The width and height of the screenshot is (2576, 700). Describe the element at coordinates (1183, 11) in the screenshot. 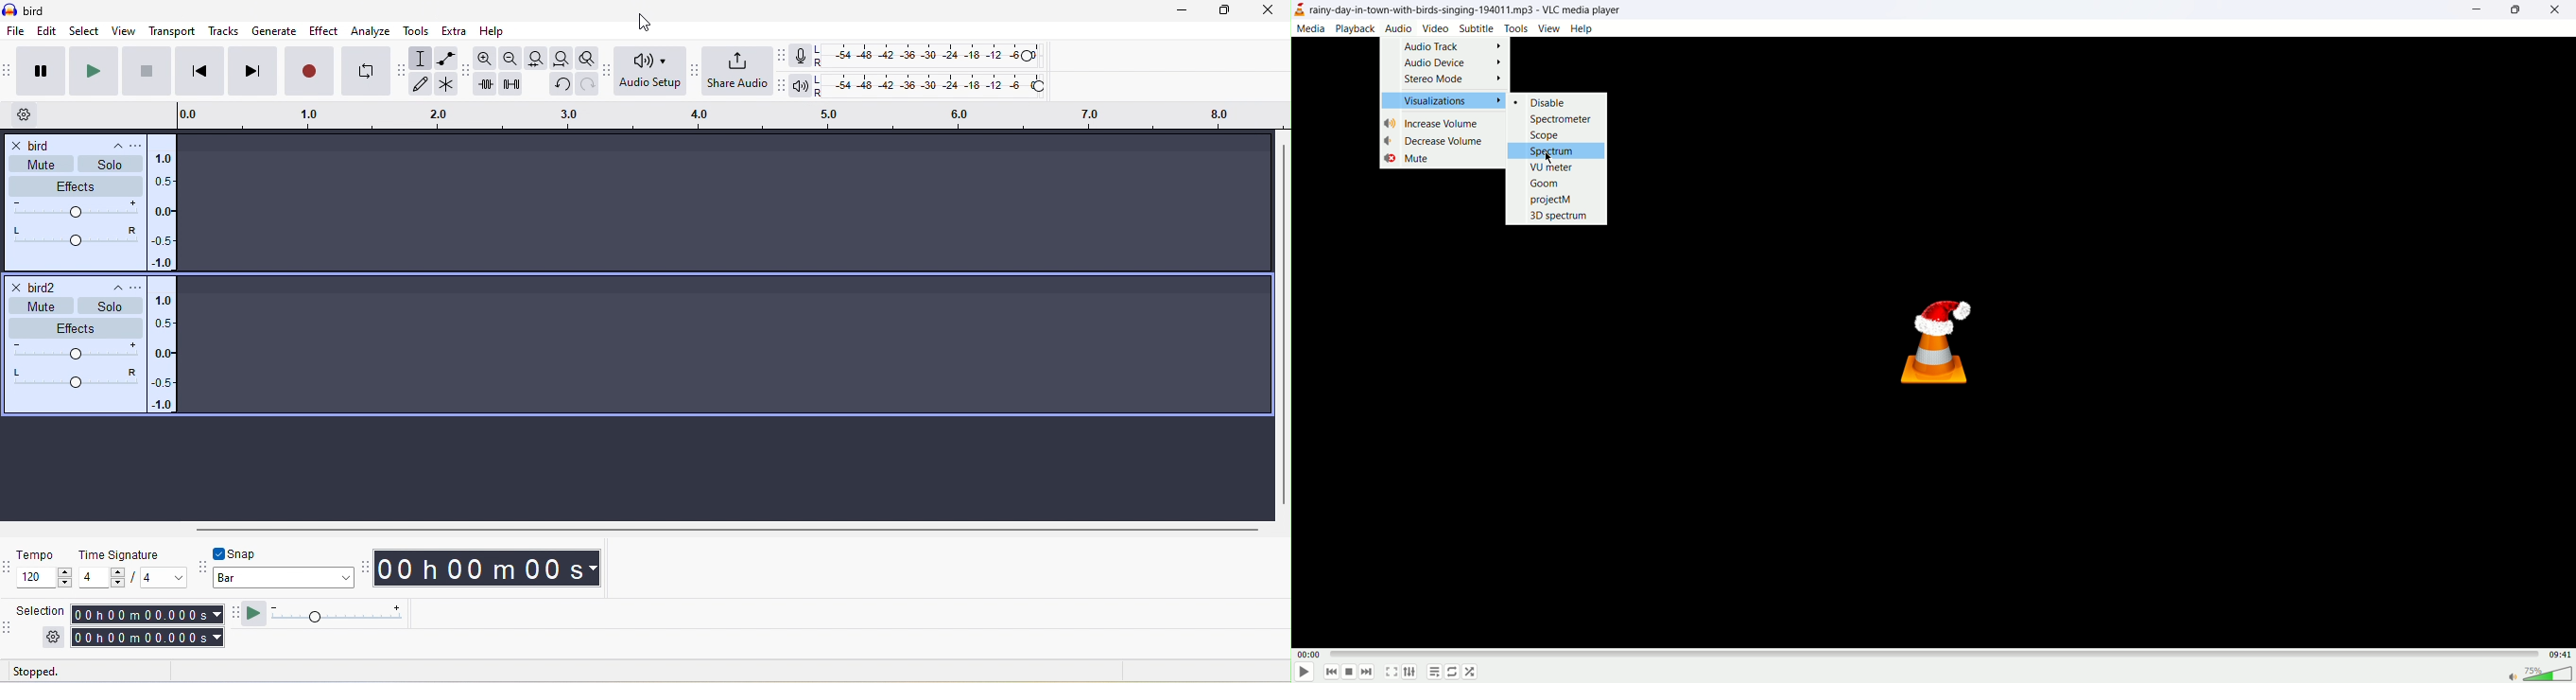

I see `minimize` at that location.